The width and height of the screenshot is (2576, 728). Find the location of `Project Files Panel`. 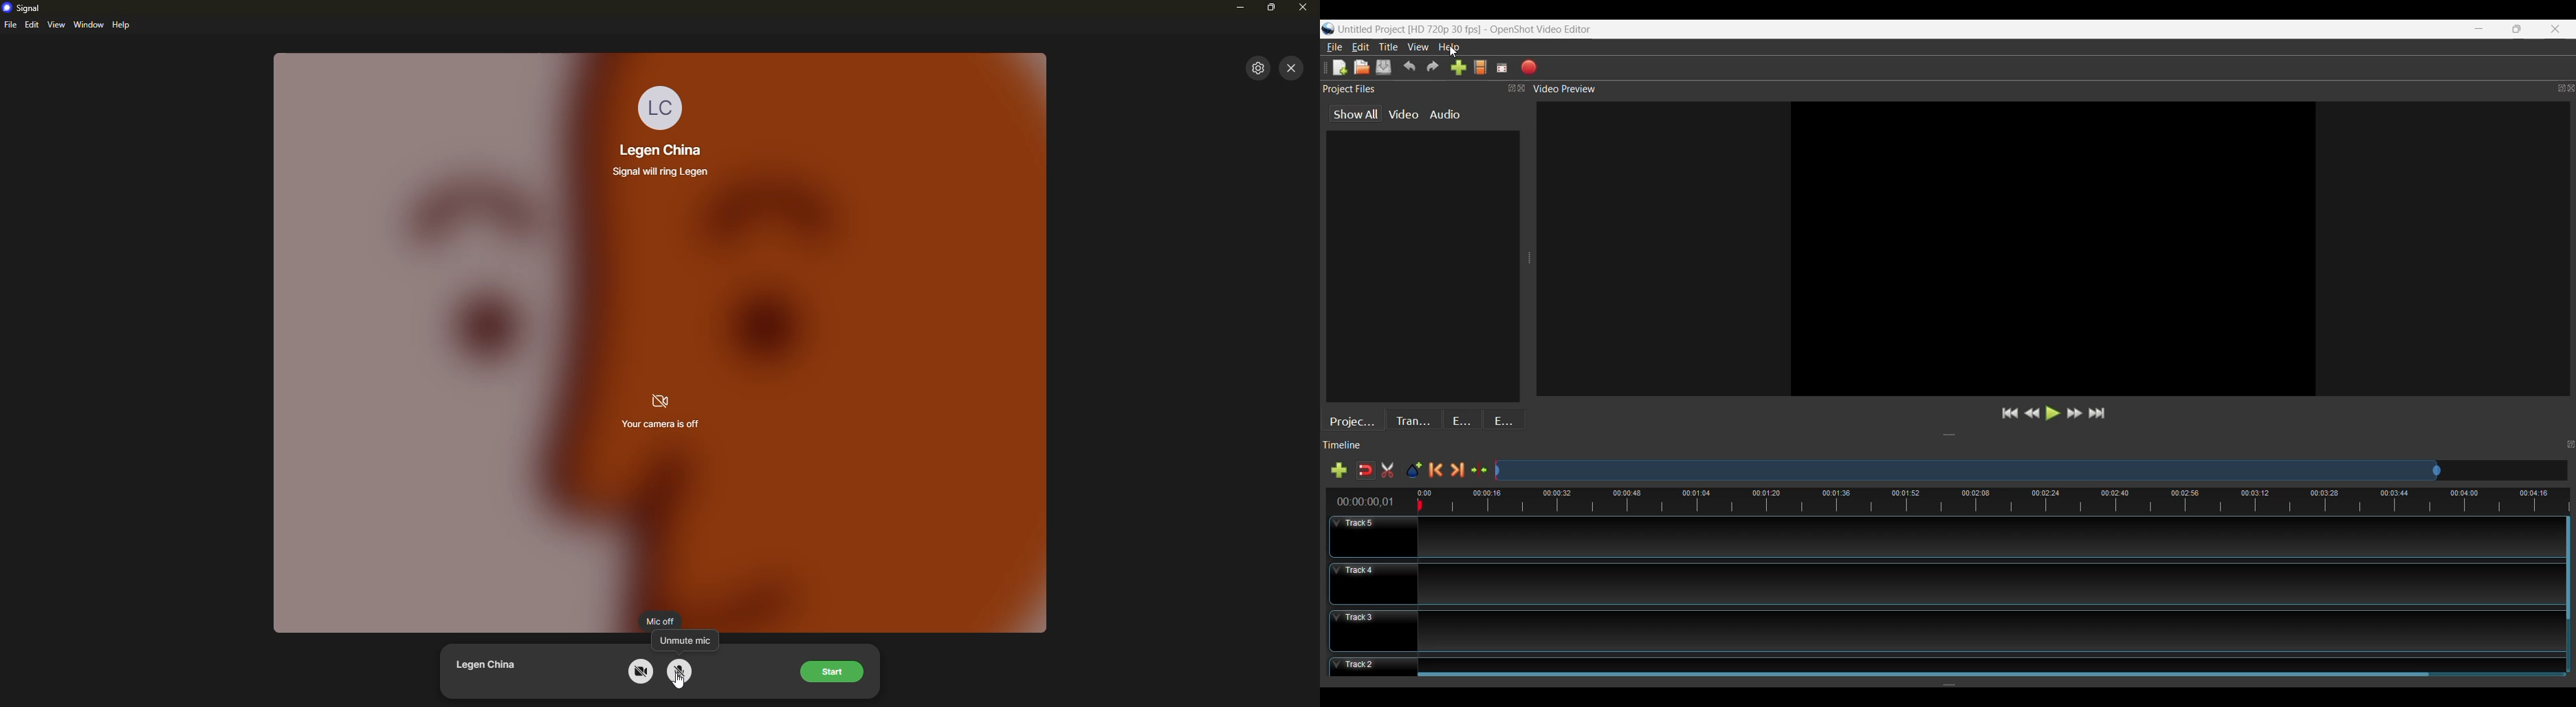

Project Files Panel is located at coordinates (1425, 89).